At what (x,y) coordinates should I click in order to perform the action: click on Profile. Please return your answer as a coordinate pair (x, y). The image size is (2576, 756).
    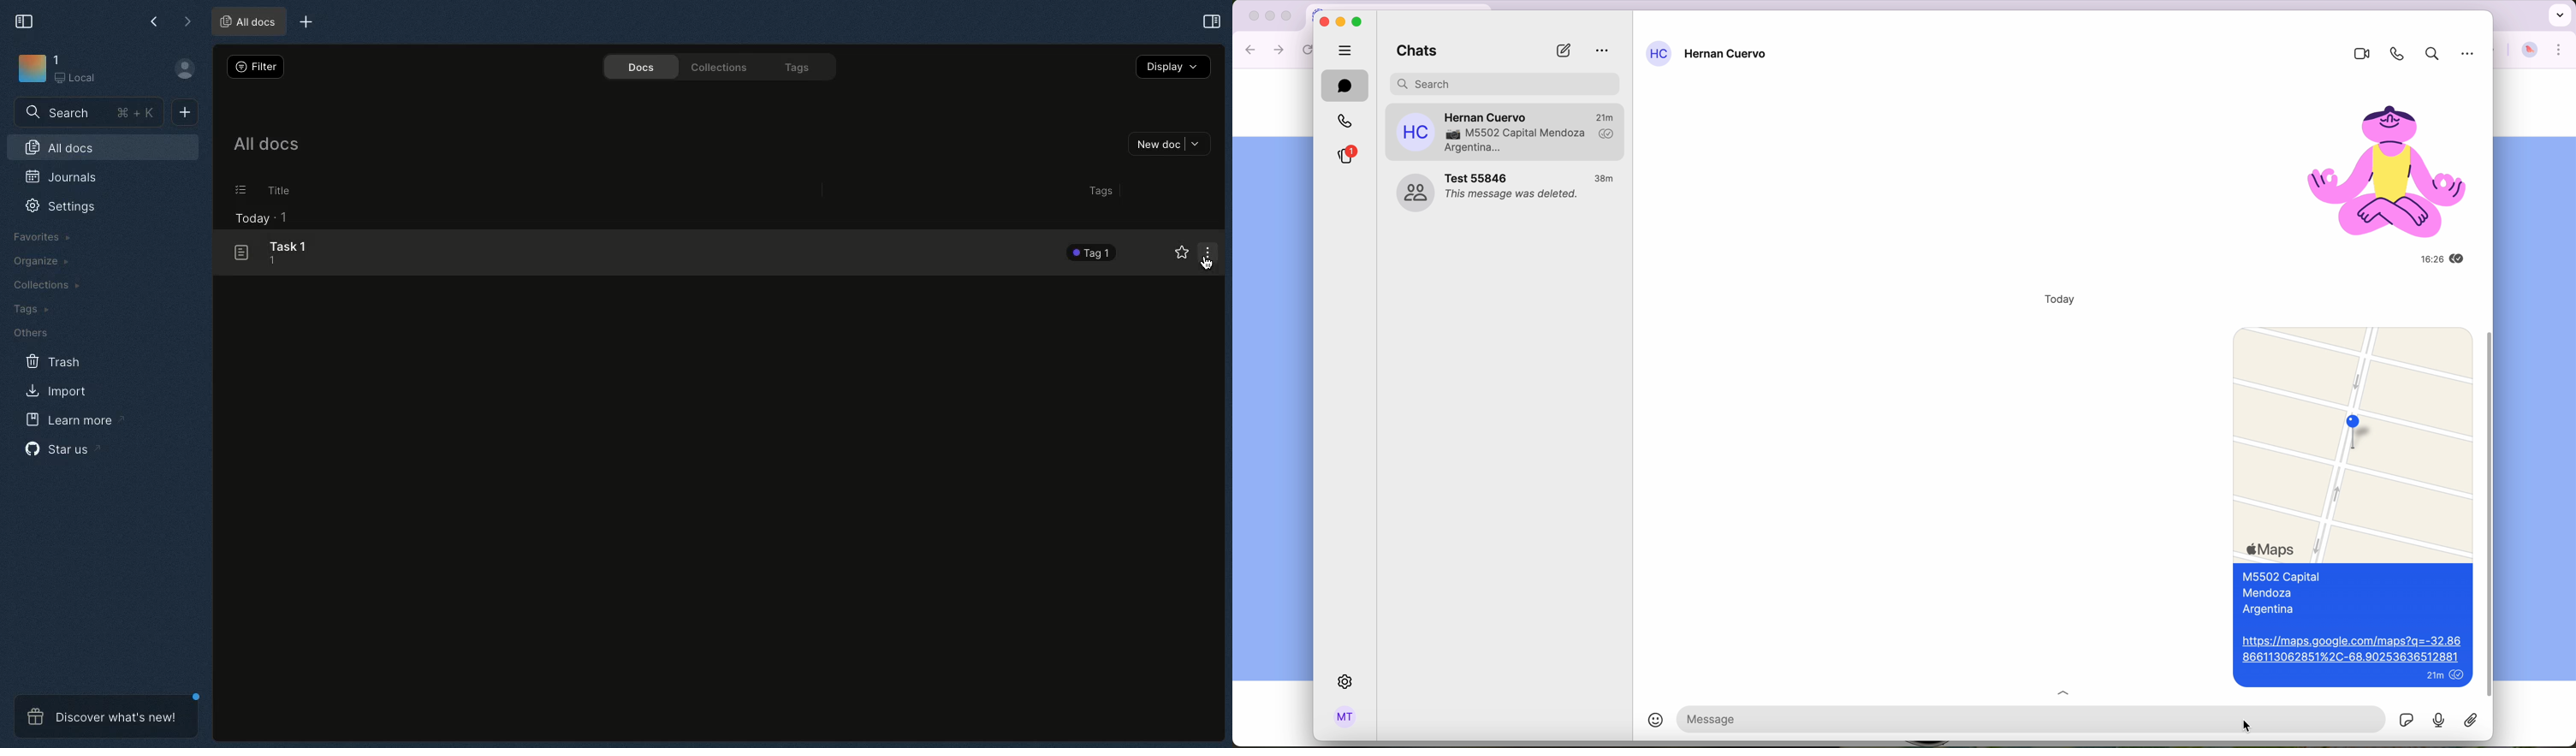
    Looking at the image, I should click on (179, 68).